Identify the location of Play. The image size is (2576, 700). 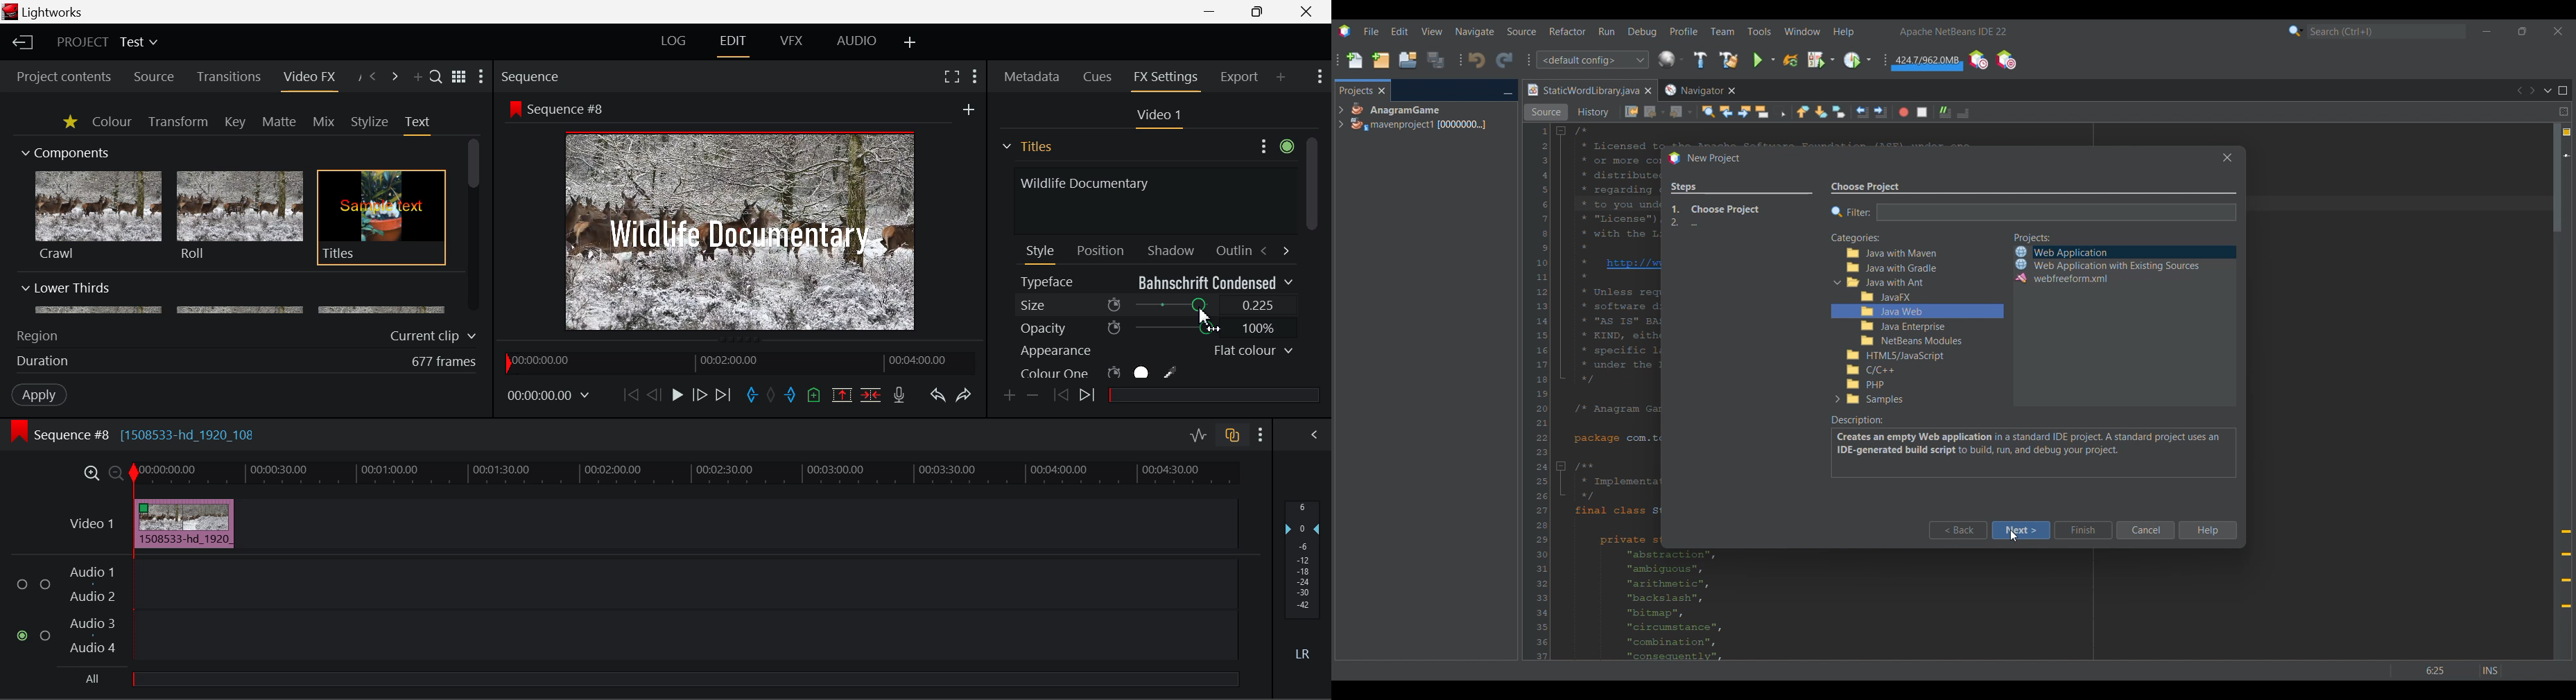
(677, 394).